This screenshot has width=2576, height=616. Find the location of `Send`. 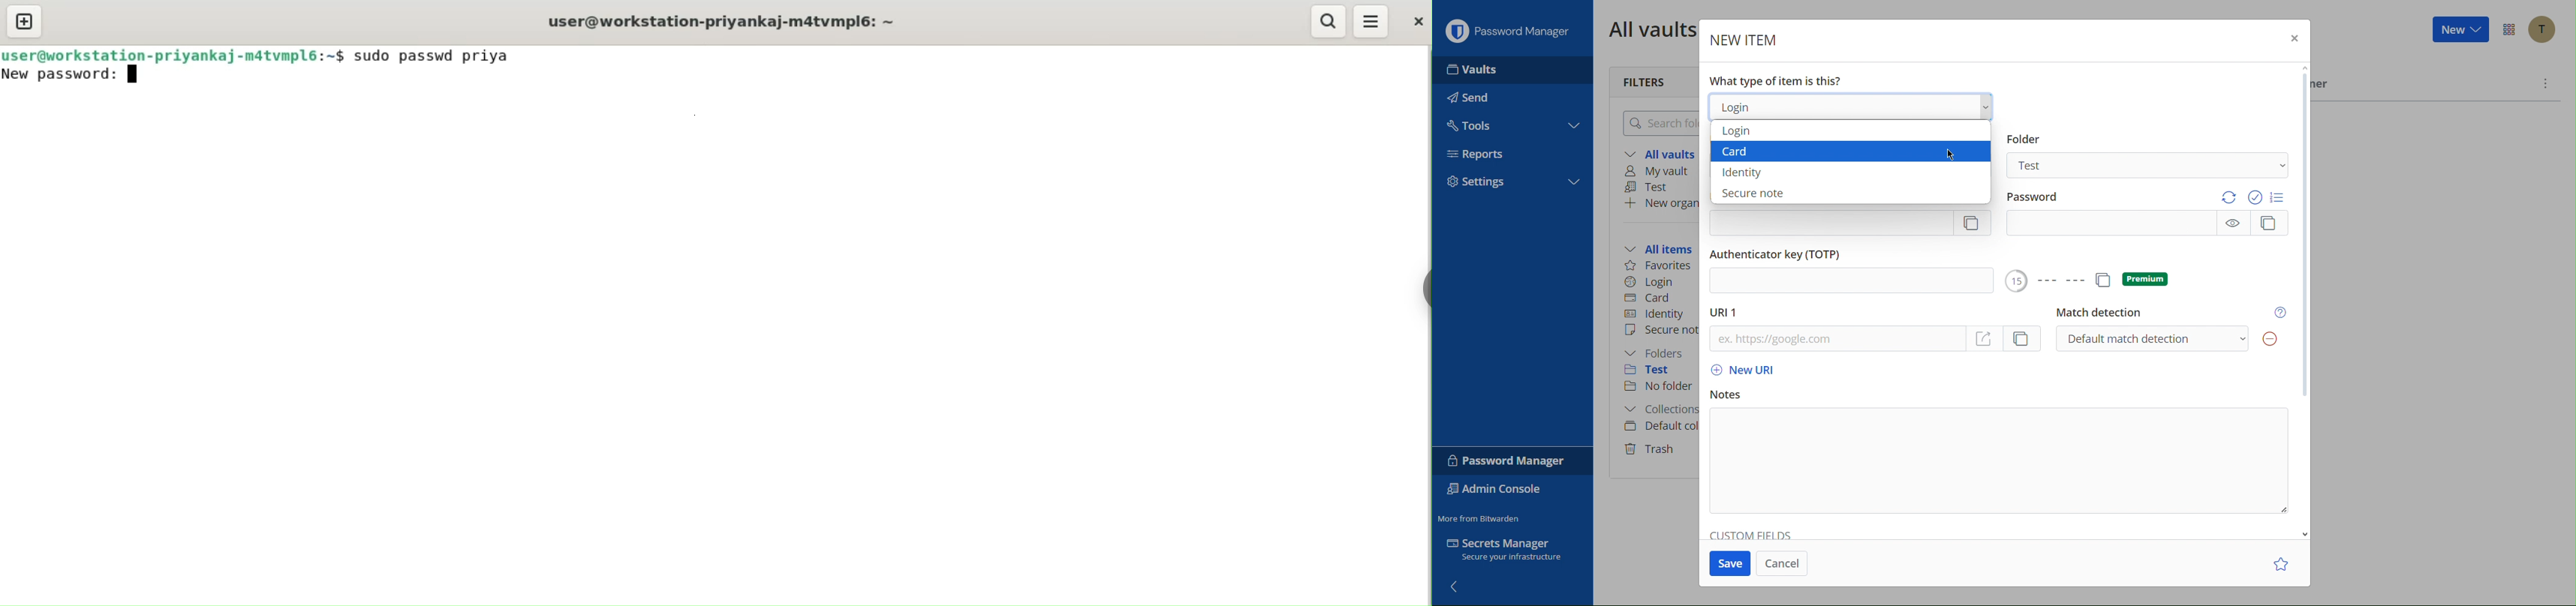

Send is located at coordinates (1473, 99).